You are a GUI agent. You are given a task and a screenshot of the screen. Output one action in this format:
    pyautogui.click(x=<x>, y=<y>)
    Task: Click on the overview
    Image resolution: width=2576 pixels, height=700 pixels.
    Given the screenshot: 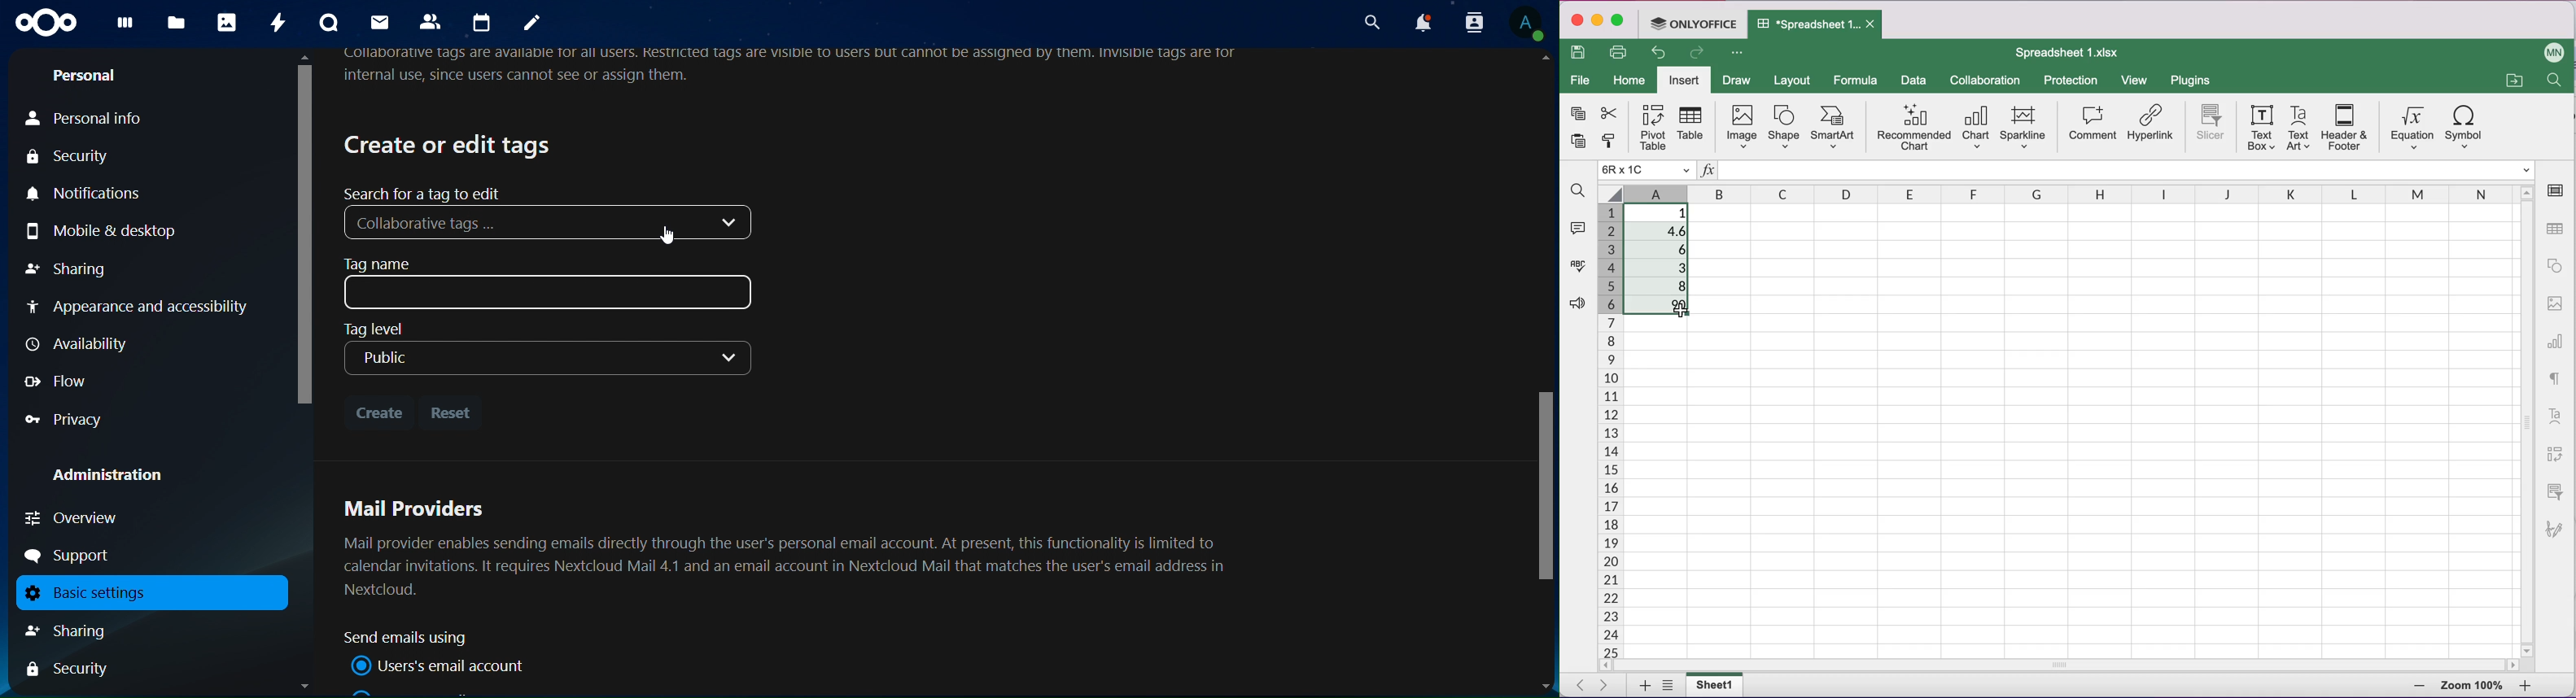 What is the action you would take?
    pyautogui.click(x=73, y=517)
    